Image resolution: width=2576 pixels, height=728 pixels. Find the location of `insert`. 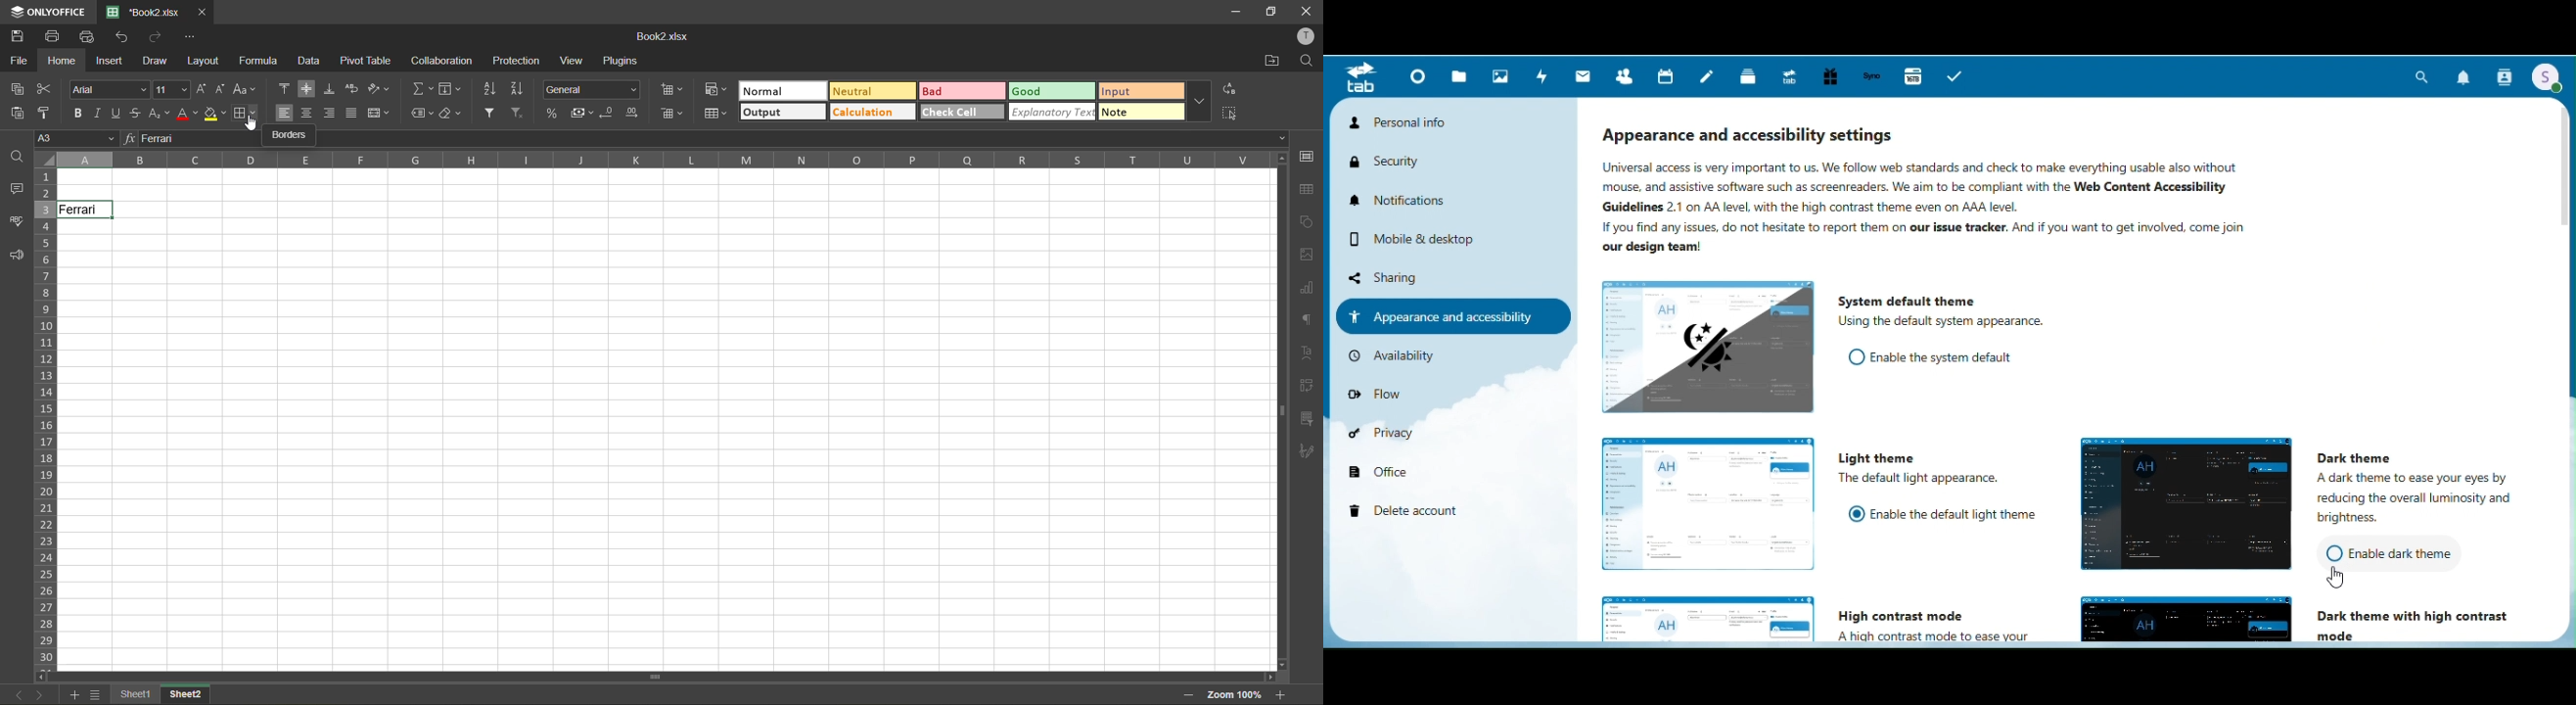

insert is located at coordinates (110, 61).